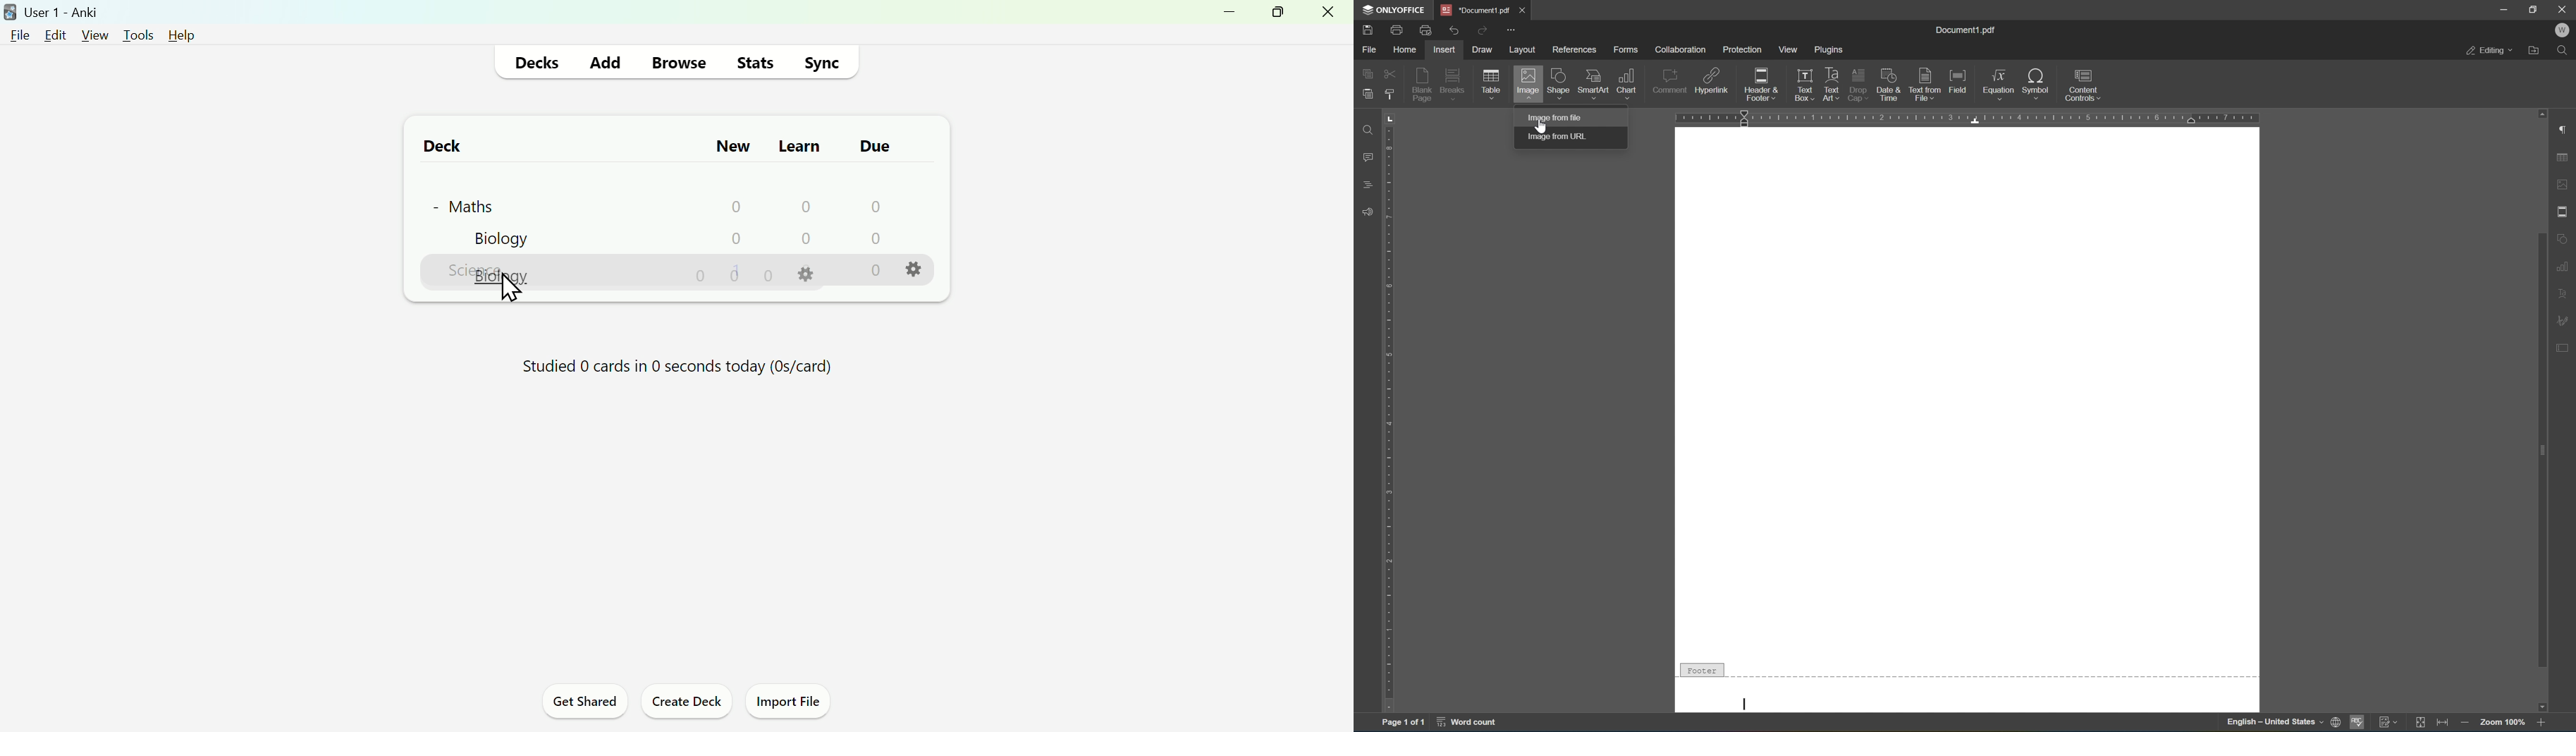 Image resolution: width=2576 pixels, height=756 pixels. What do you see at coordinates (540, 61) in the screenshot?
I see `Decks` at bounding box center [540, 61].